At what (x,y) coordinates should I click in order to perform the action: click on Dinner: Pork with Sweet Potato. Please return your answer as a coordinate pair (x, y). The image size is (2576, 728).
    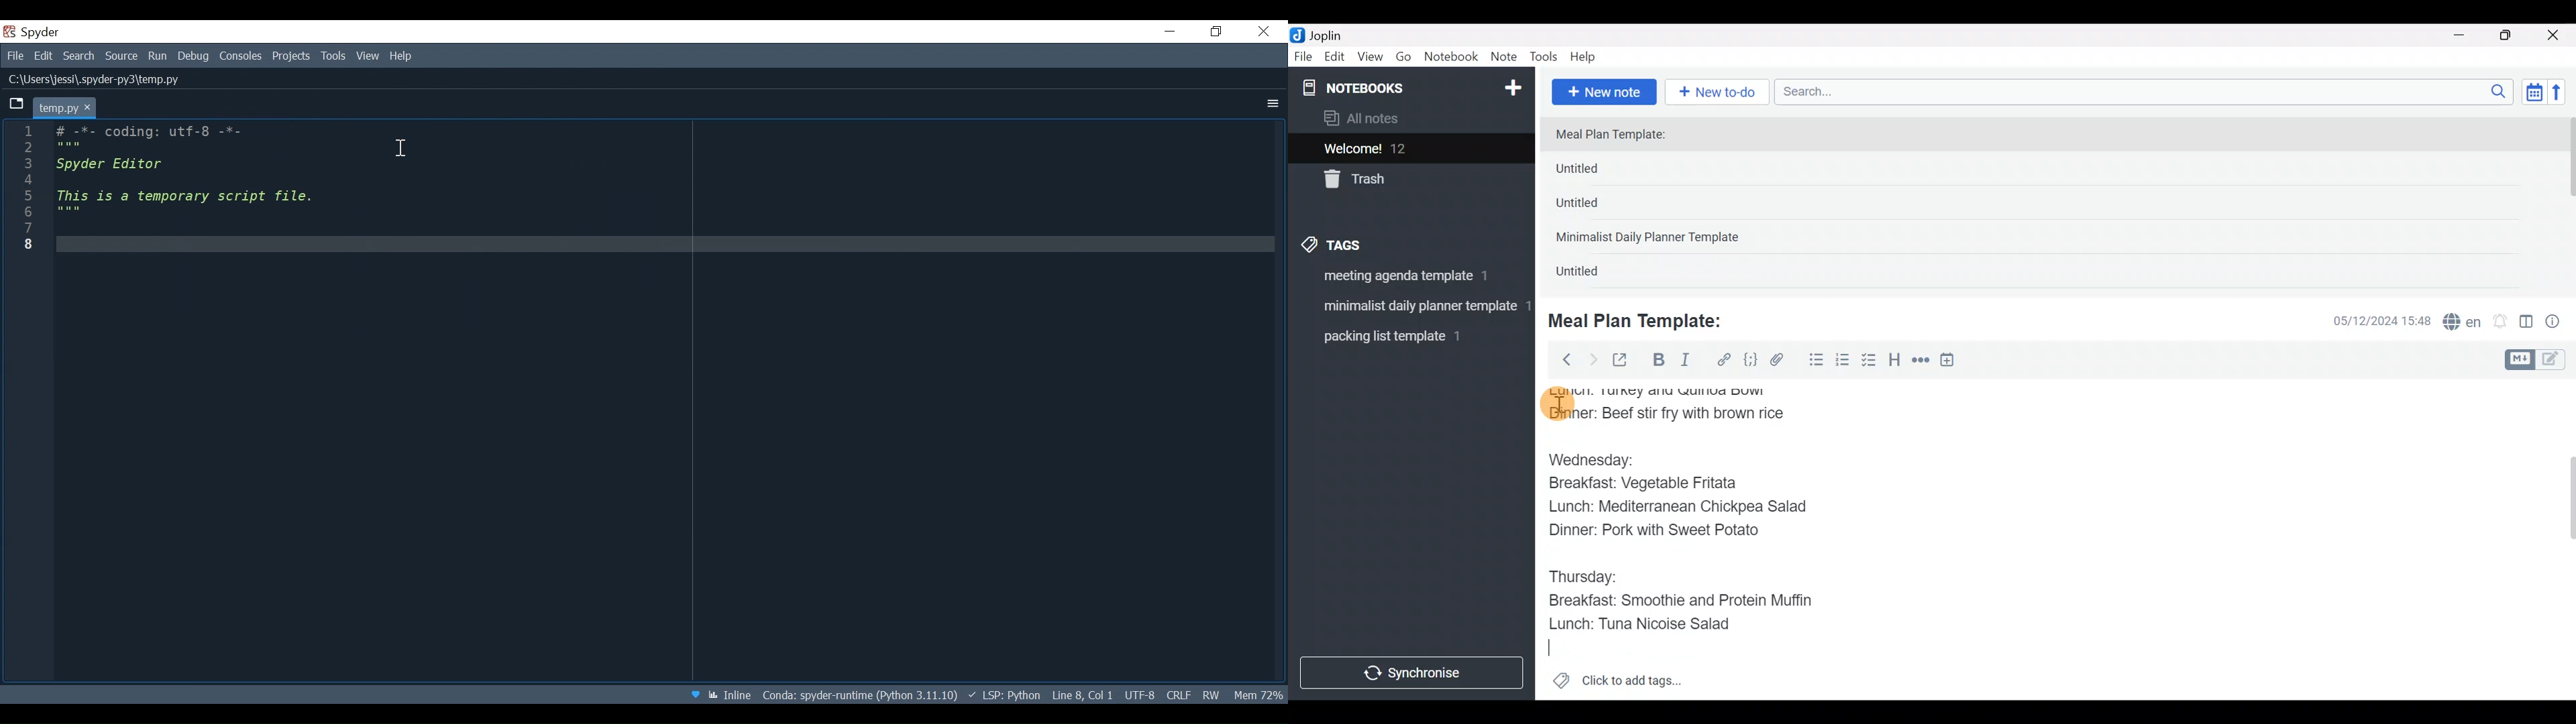
    Looking at the image, I should click on (1666, 532).